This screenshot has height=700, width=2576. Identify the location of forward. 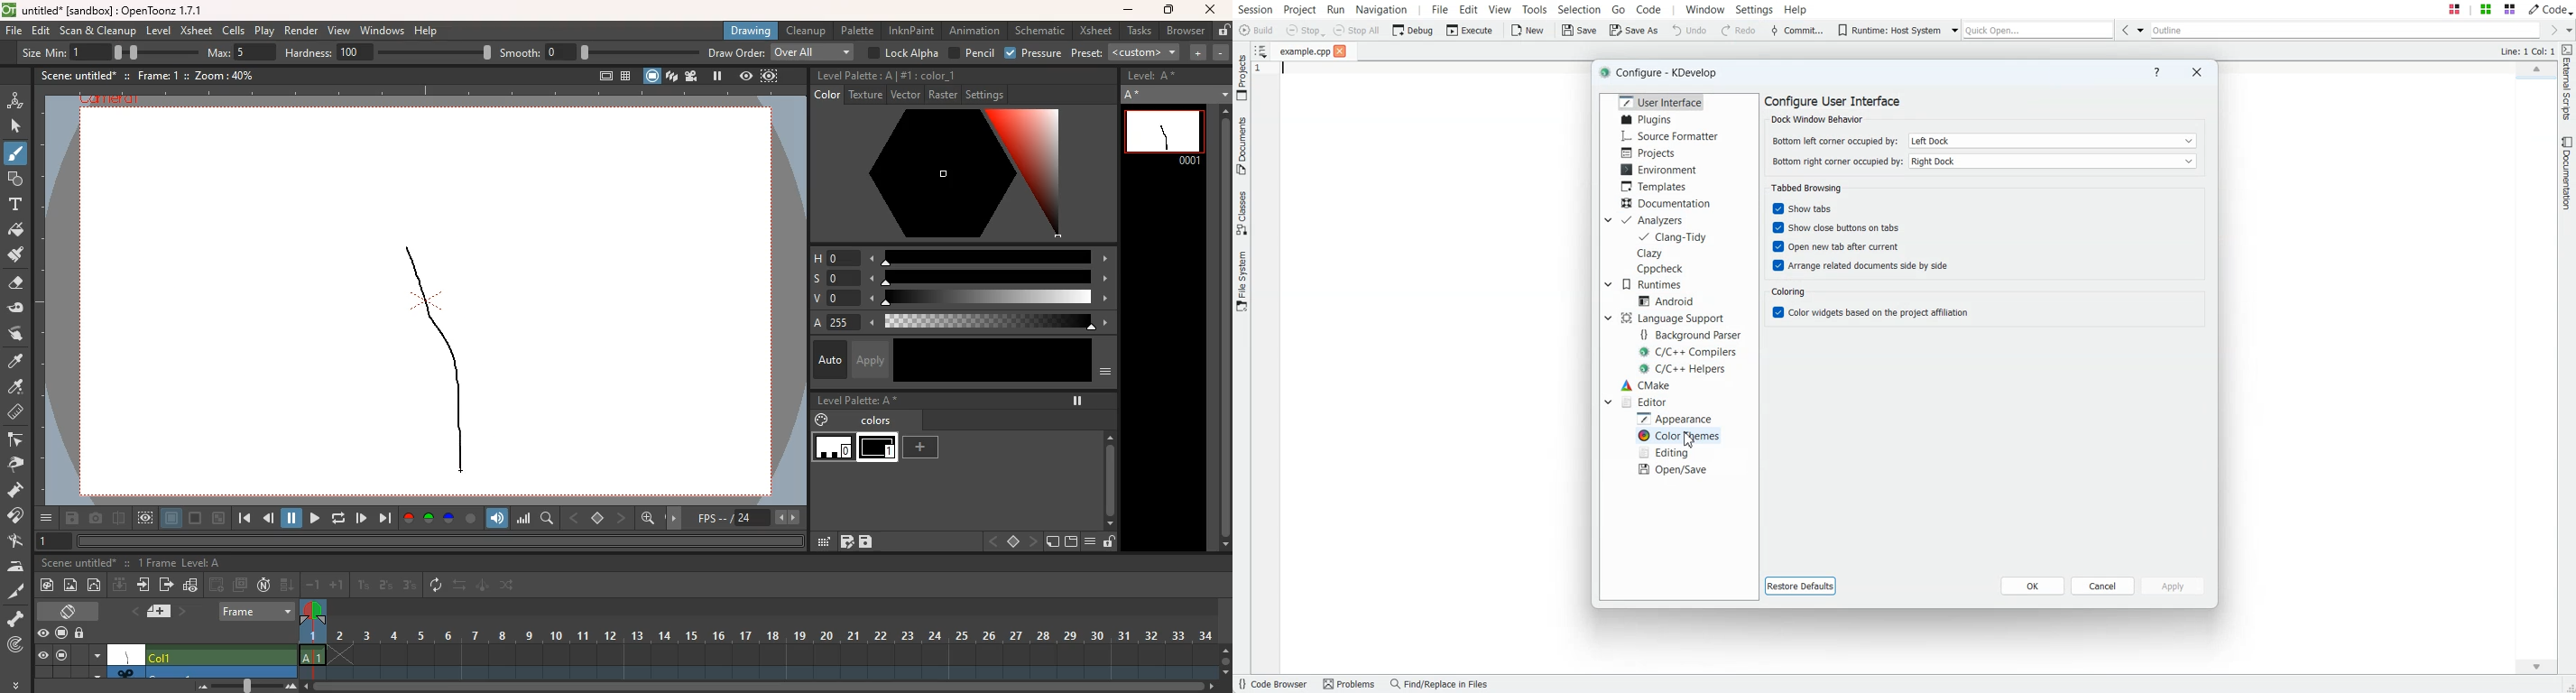
(312, 518).